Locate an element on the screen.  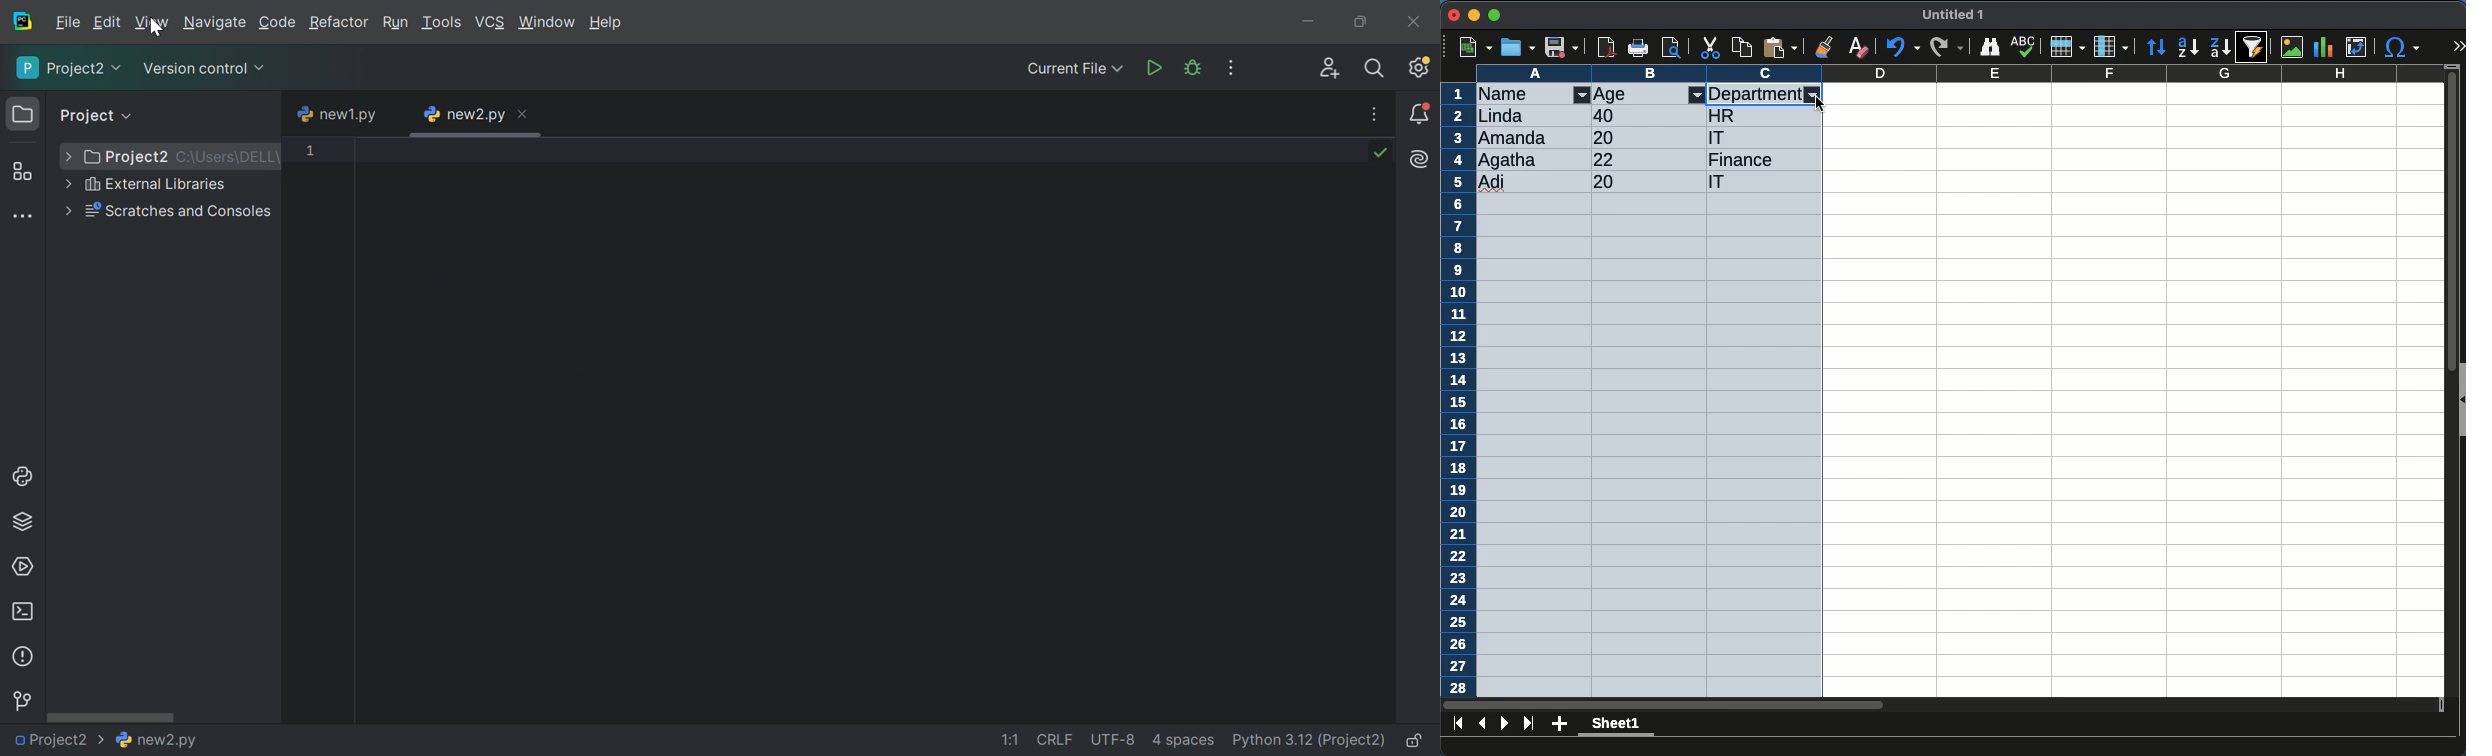
22 is located at coordinates (1608, 159).